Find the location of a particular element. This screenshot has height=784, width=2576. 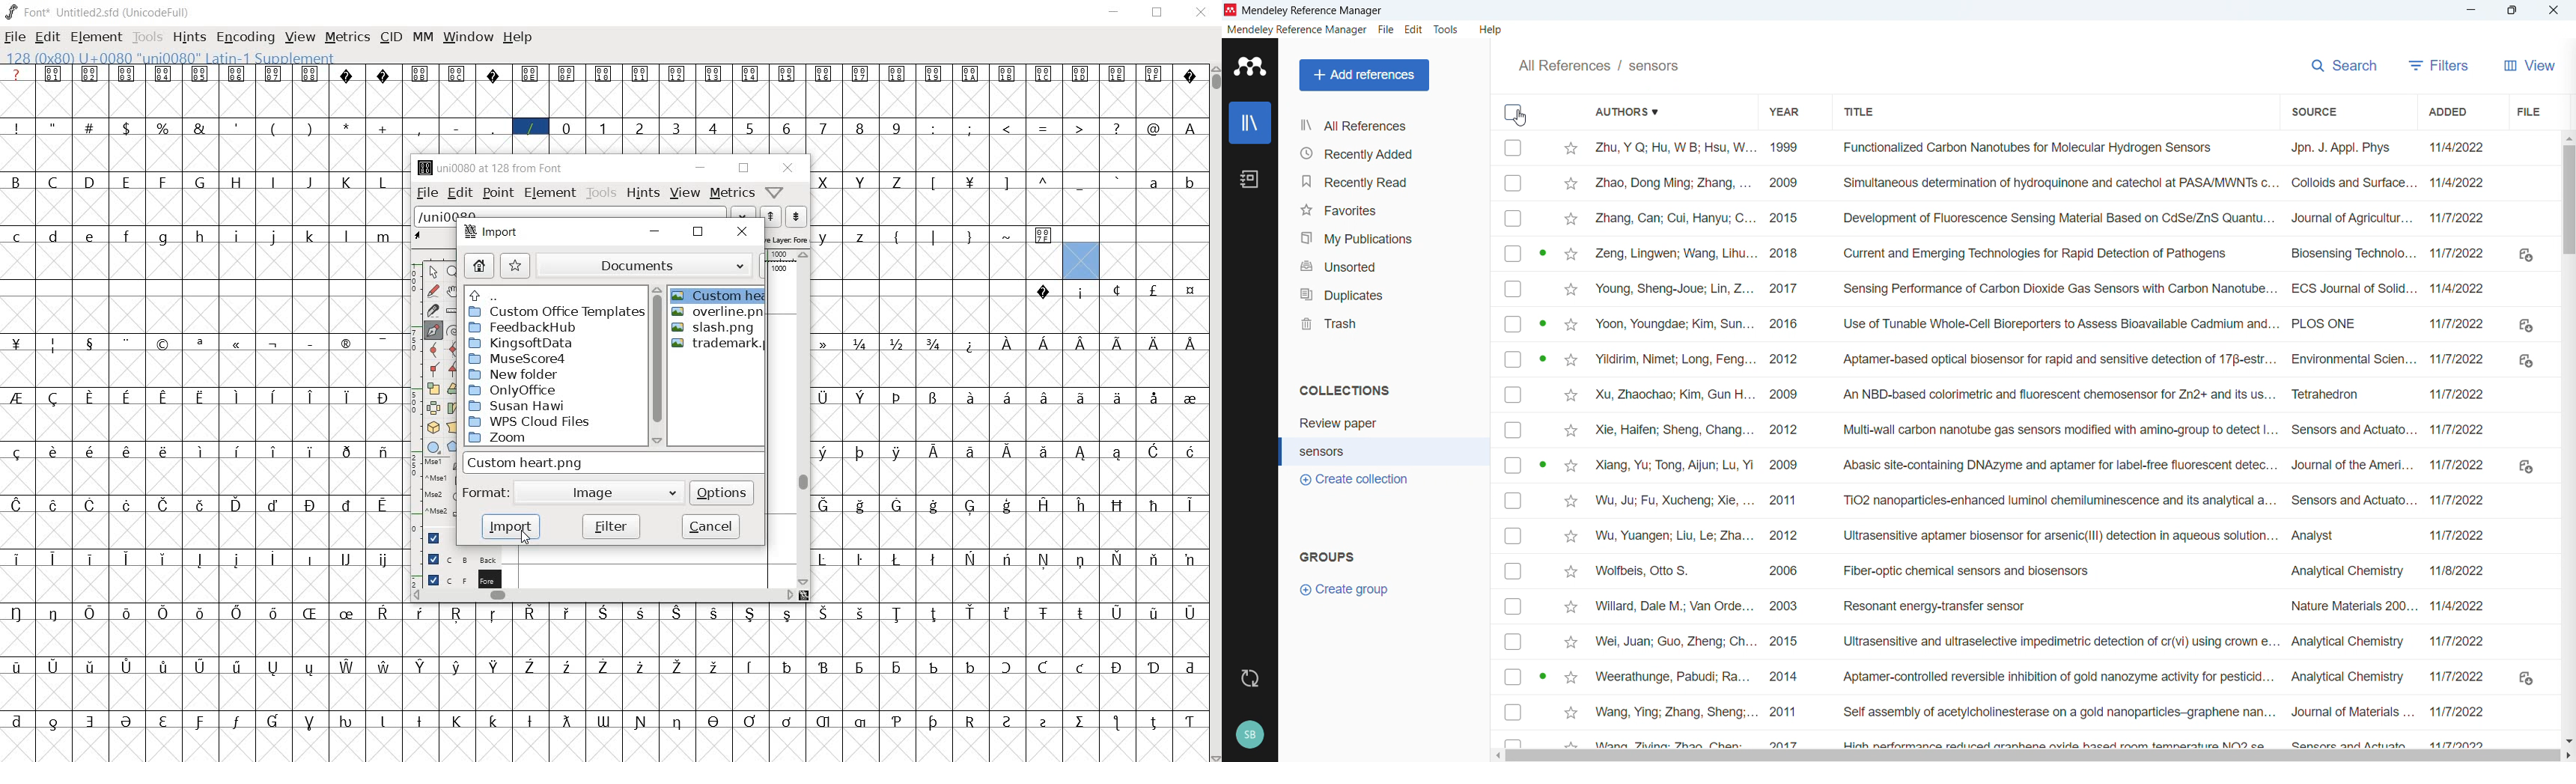

glyph is located at coordinates (90, 397).